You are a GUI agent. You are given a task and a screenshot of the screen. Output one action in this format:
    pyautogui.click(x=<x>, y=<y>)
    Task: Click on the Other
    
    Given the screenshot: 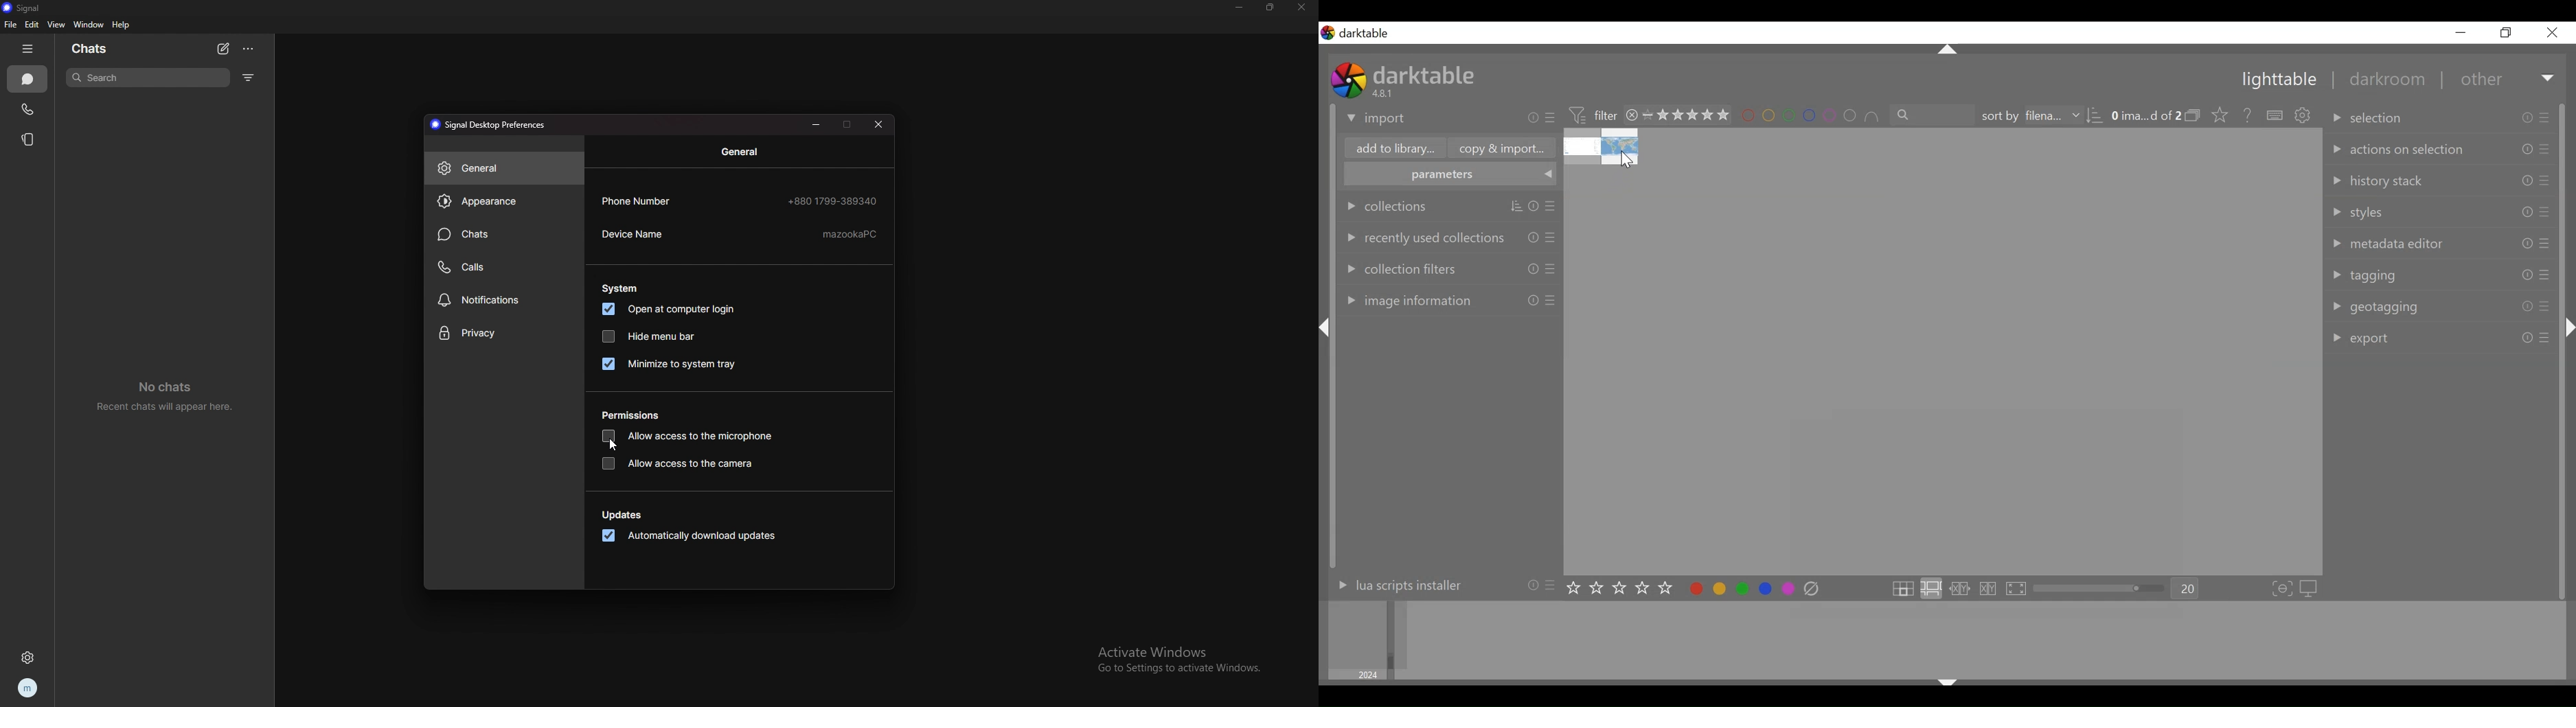 What is the action you would take?
    pyautogui.click(x=2508, y=79)
    